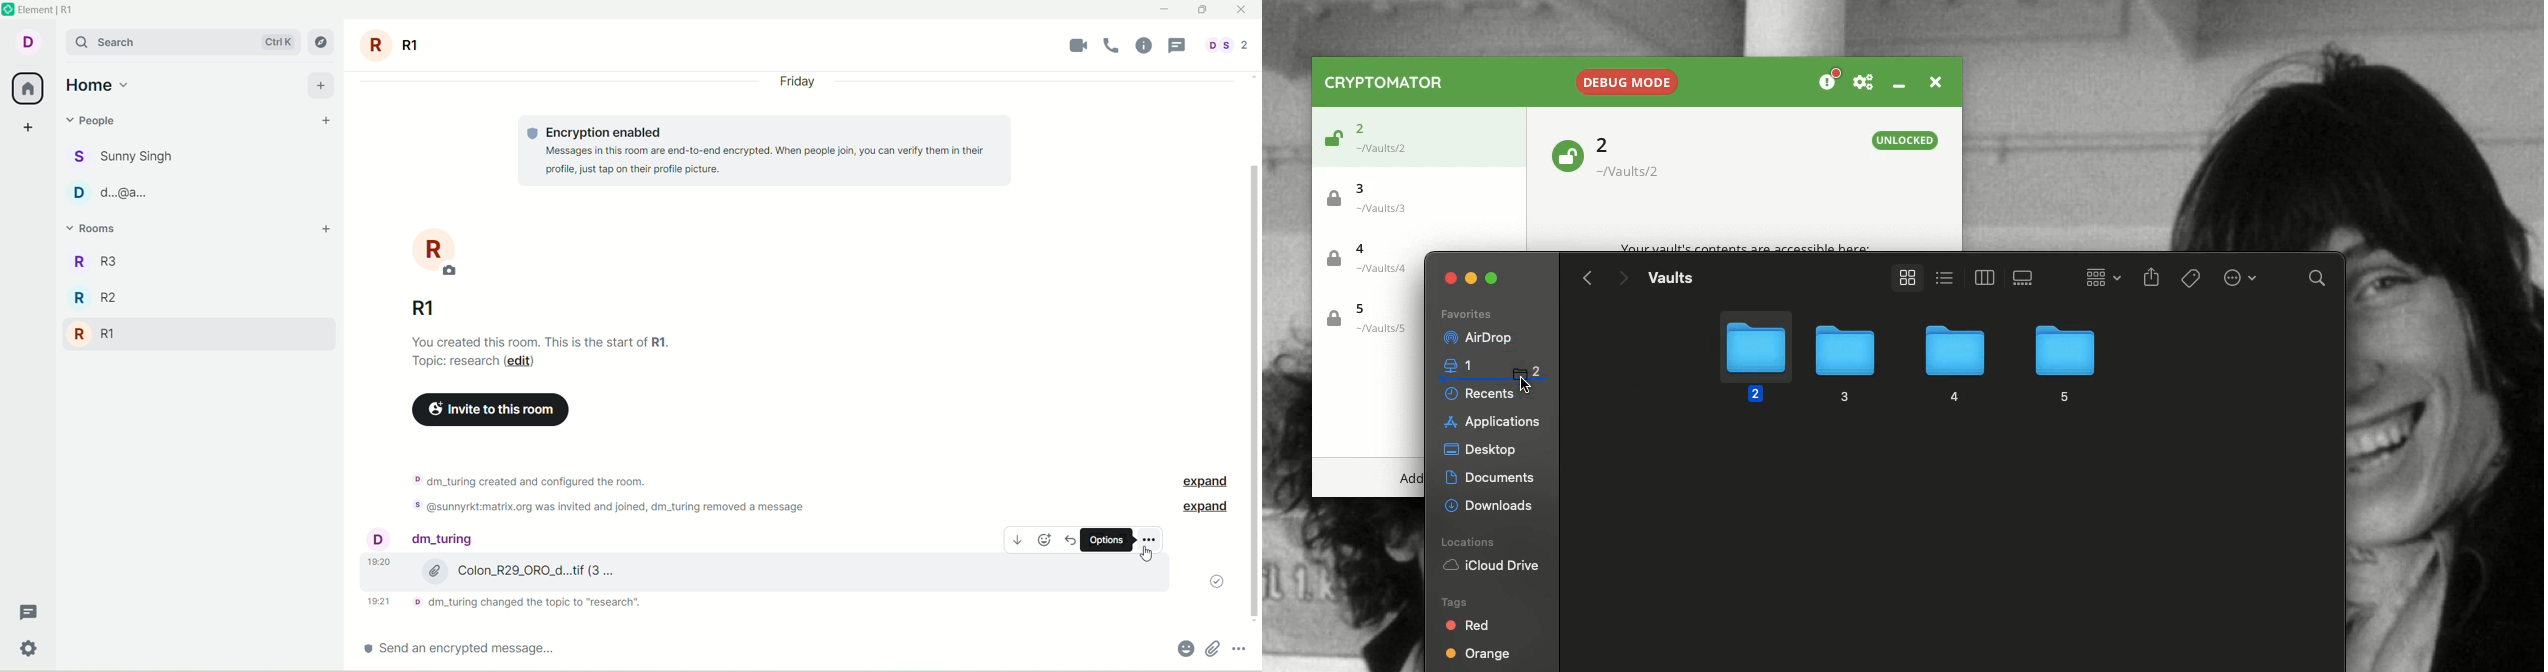 This screenshot has width=2548, height=672. Describe the element at coordinates (1385, 82) in the screenshot. I see `Cryptomator` at that location.